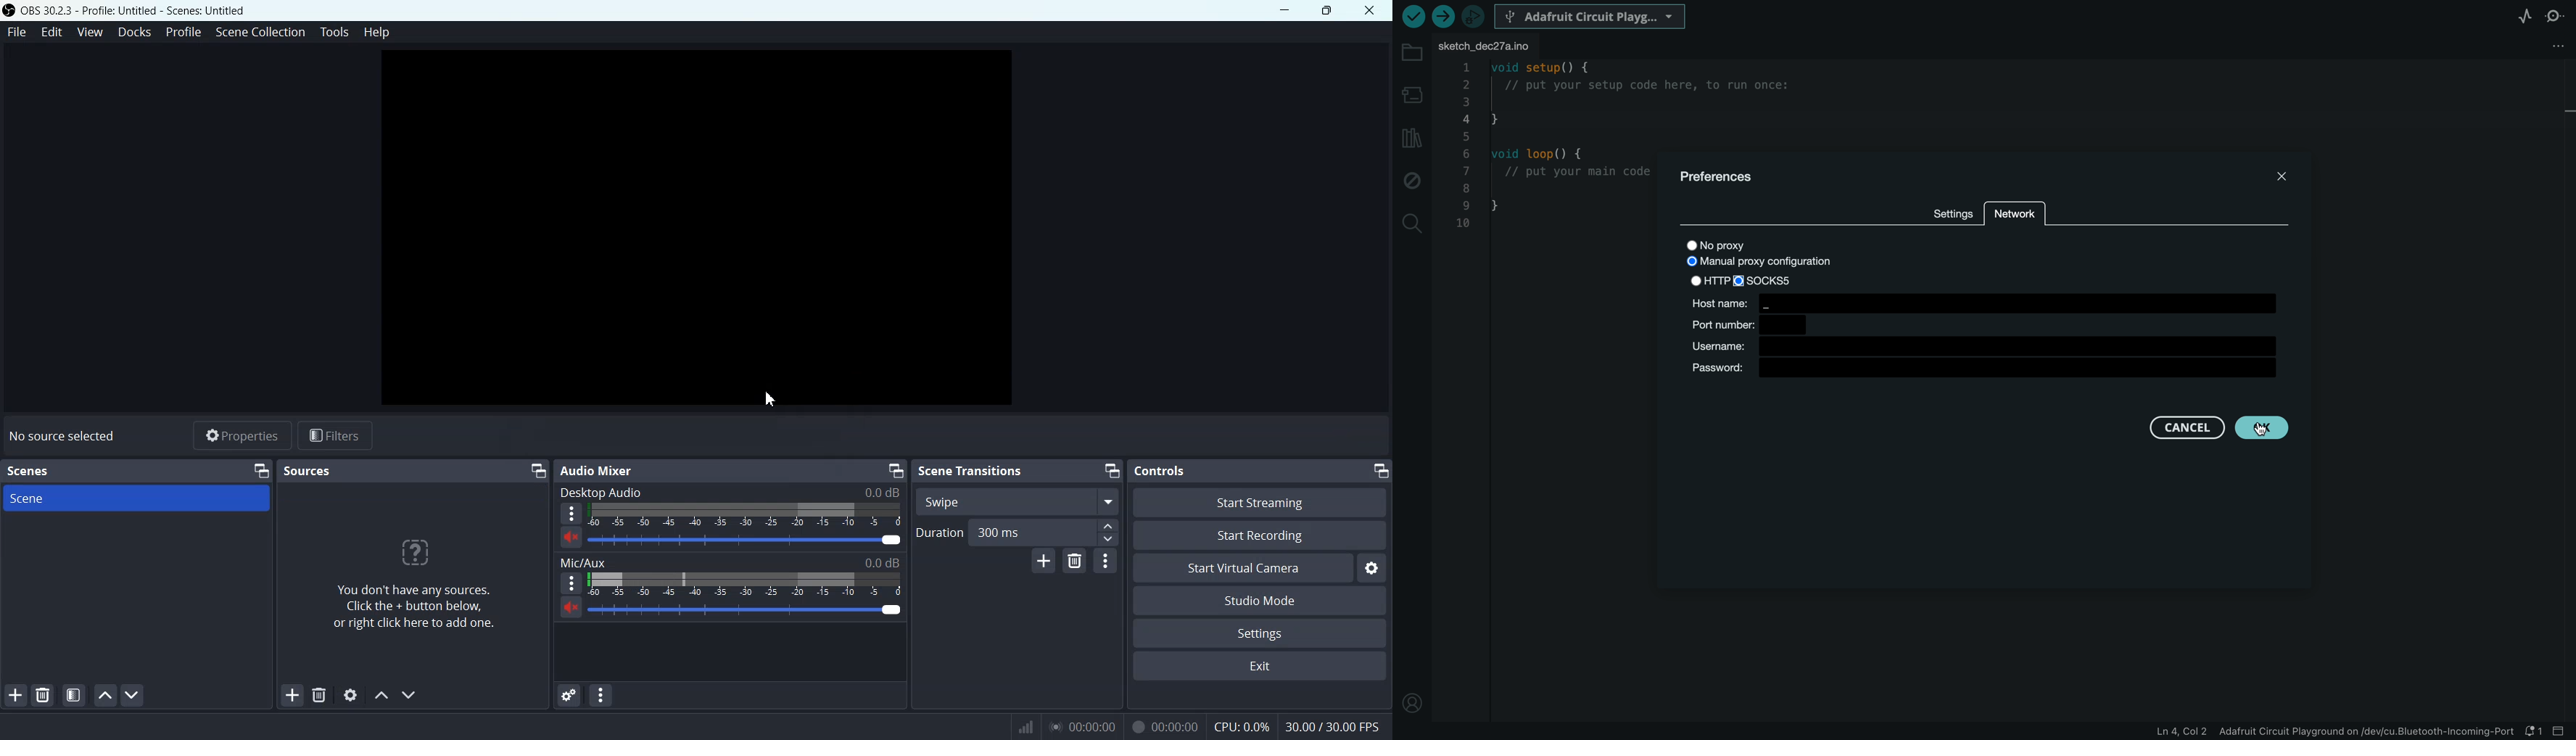 The width and height of the screenshot is (2576, 756). What do you see at coordinates (971, 470) in the screenshot?
I see `Scene Transition` at bounding box center [971, 470].